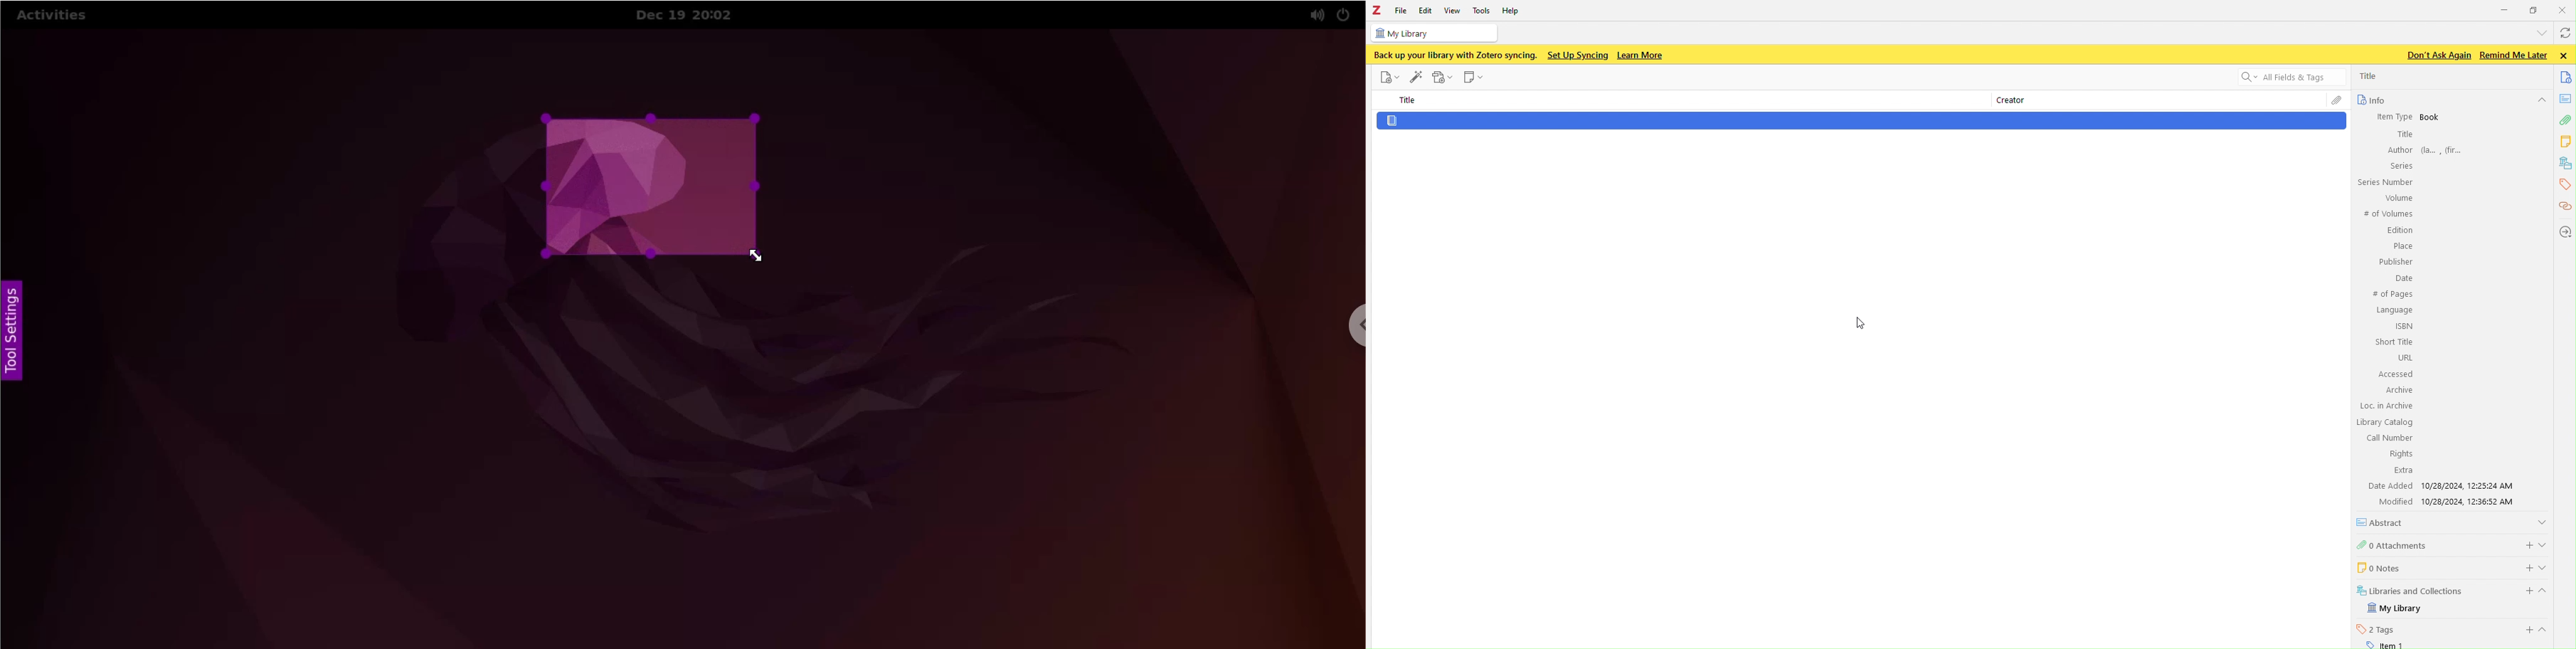 Image resolution: width=2576 pixels, height=672 pixels. Describe the element at coordinates (2404, 134) in the screenshot. I see `Title` at that location.